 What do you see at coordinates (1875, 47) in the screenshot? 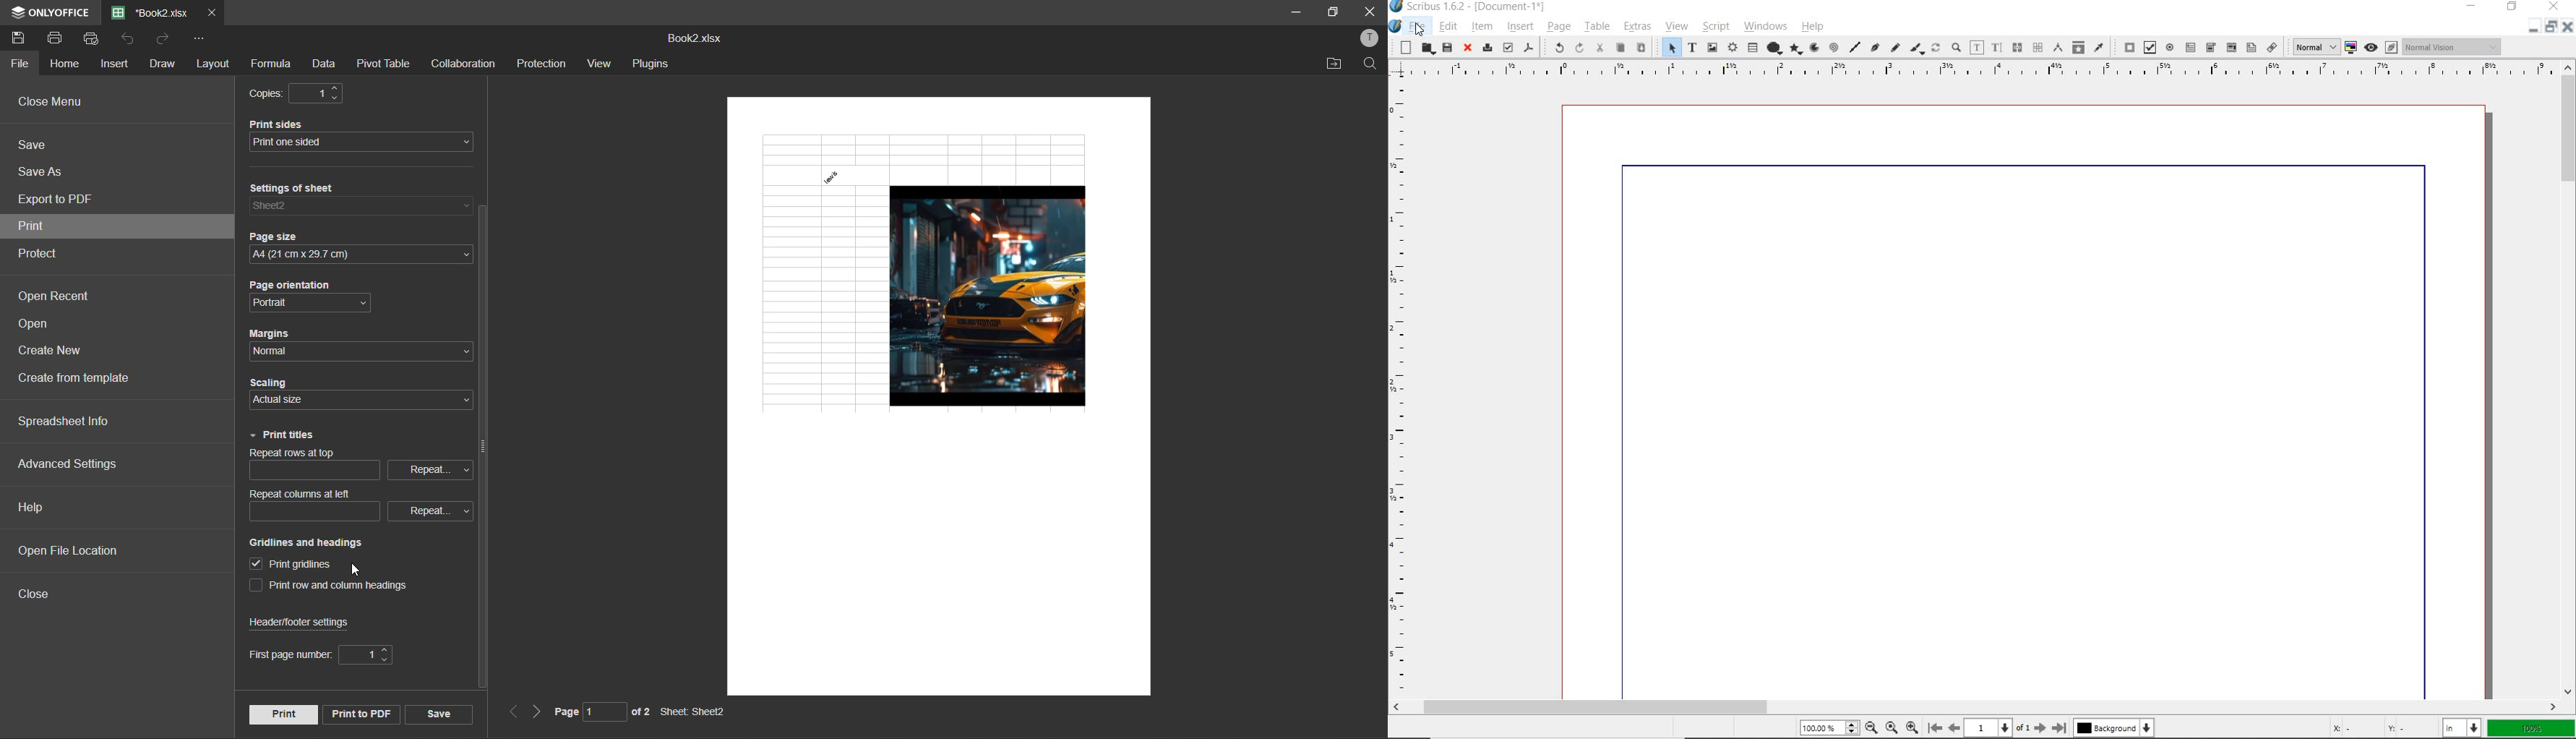
I see `Bezier curve` at bounding box center [1875, 47].